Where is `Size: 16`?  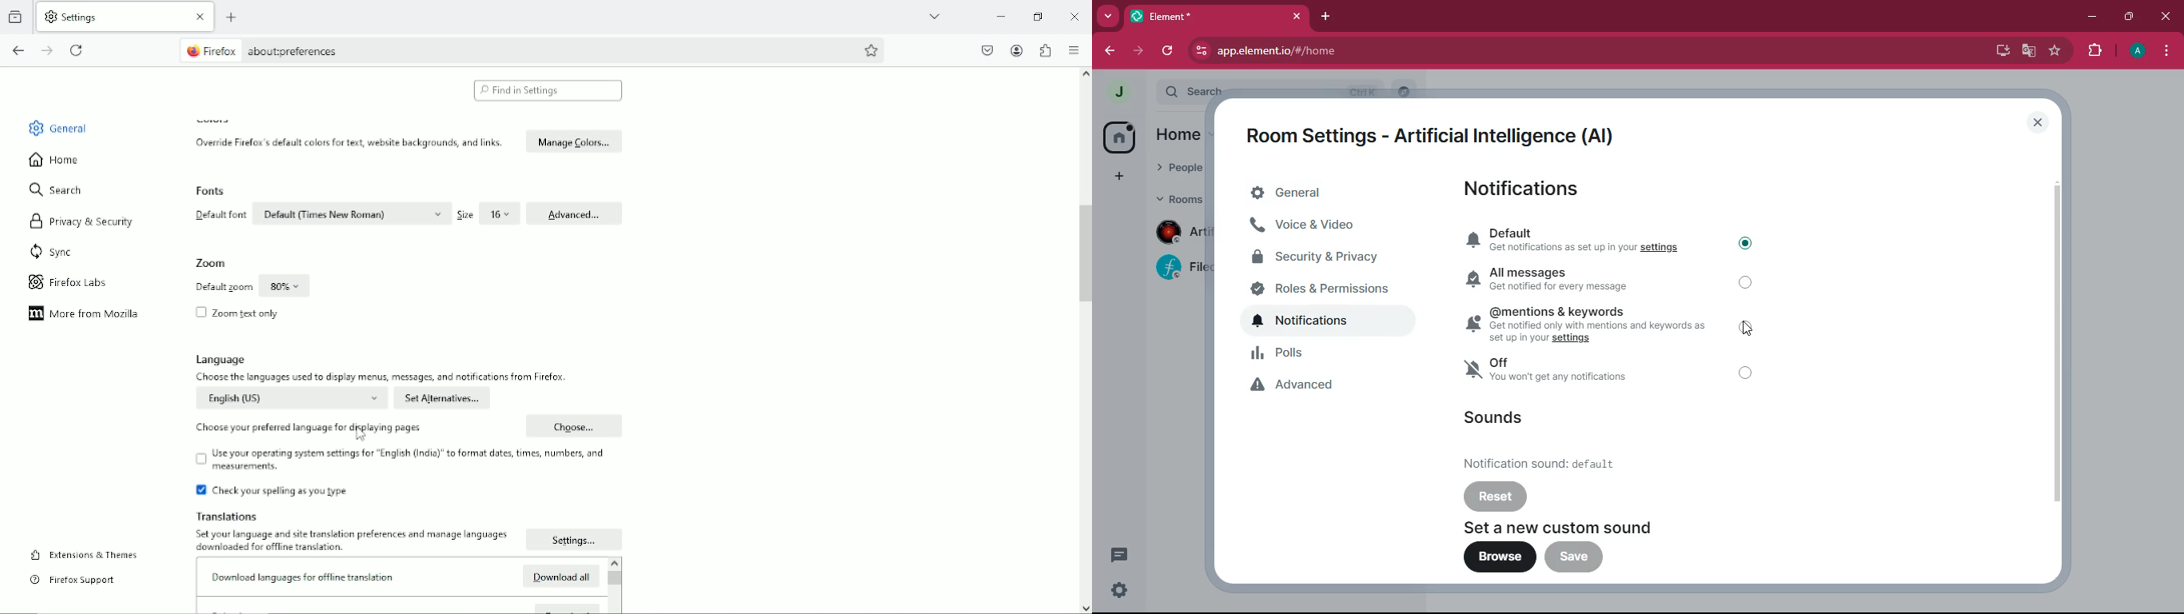
Size: 16 is located at coordinates (488, 215).